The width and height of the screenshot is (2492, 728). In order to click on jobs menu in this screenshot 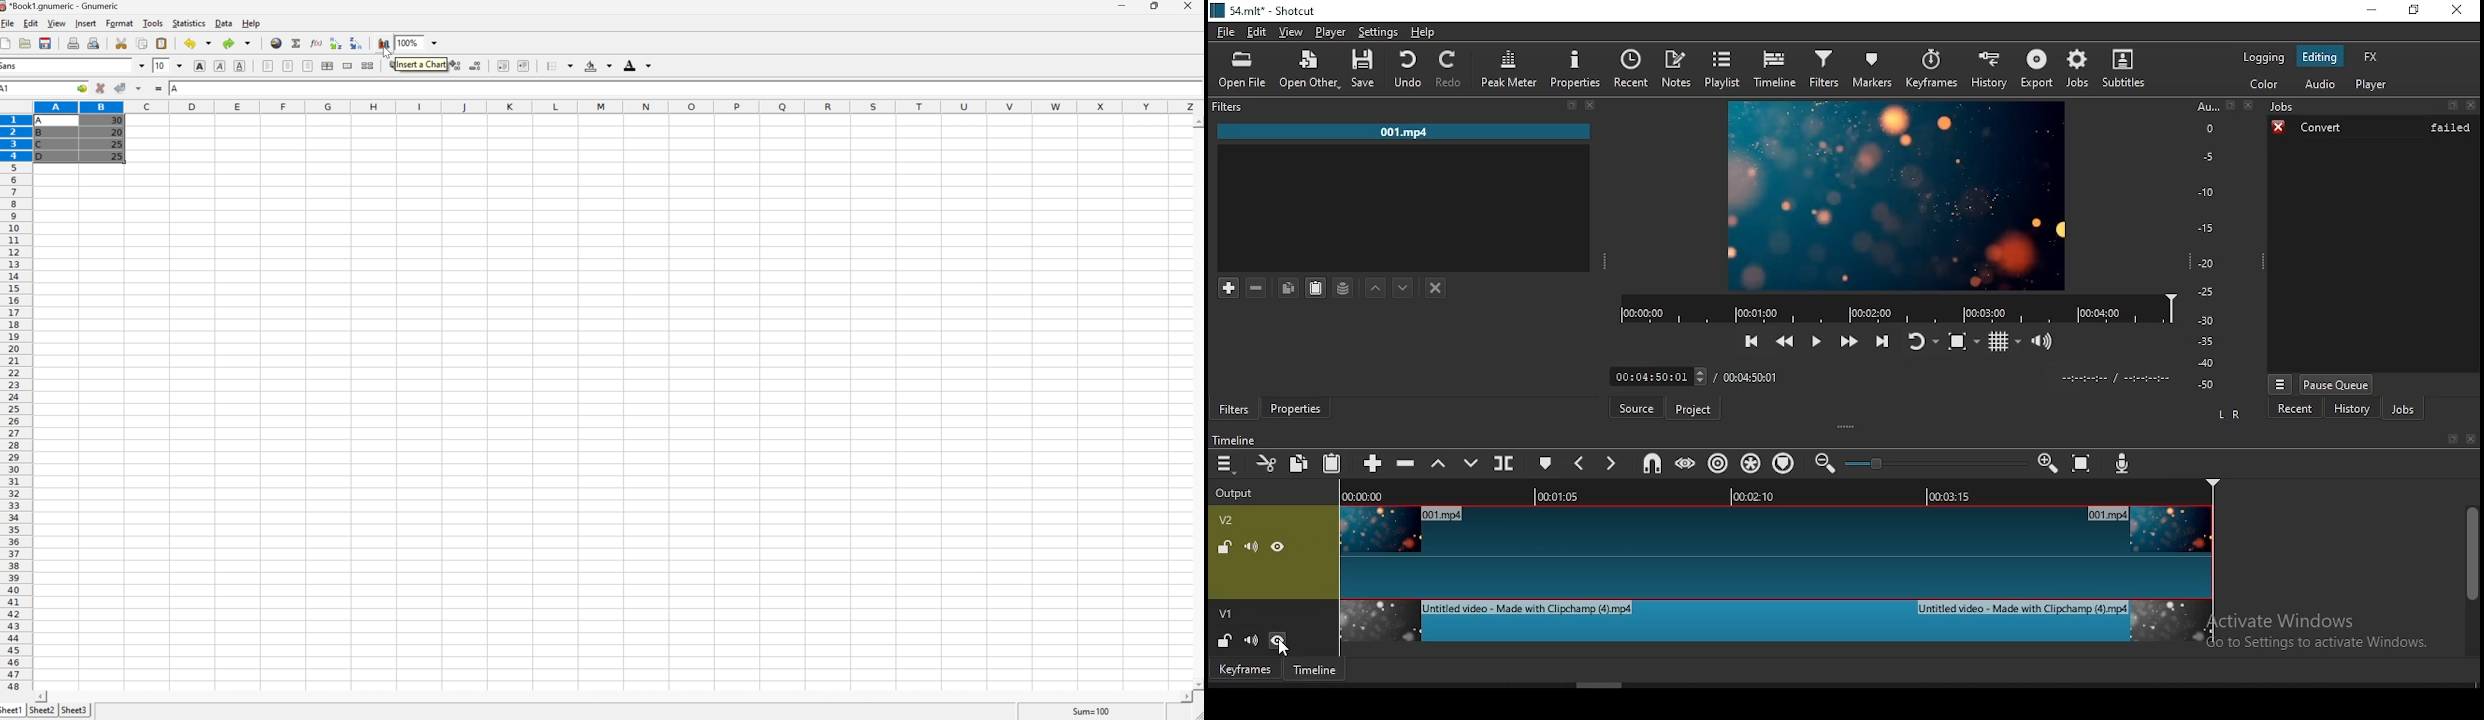, I will do `click(2282, 384)`.